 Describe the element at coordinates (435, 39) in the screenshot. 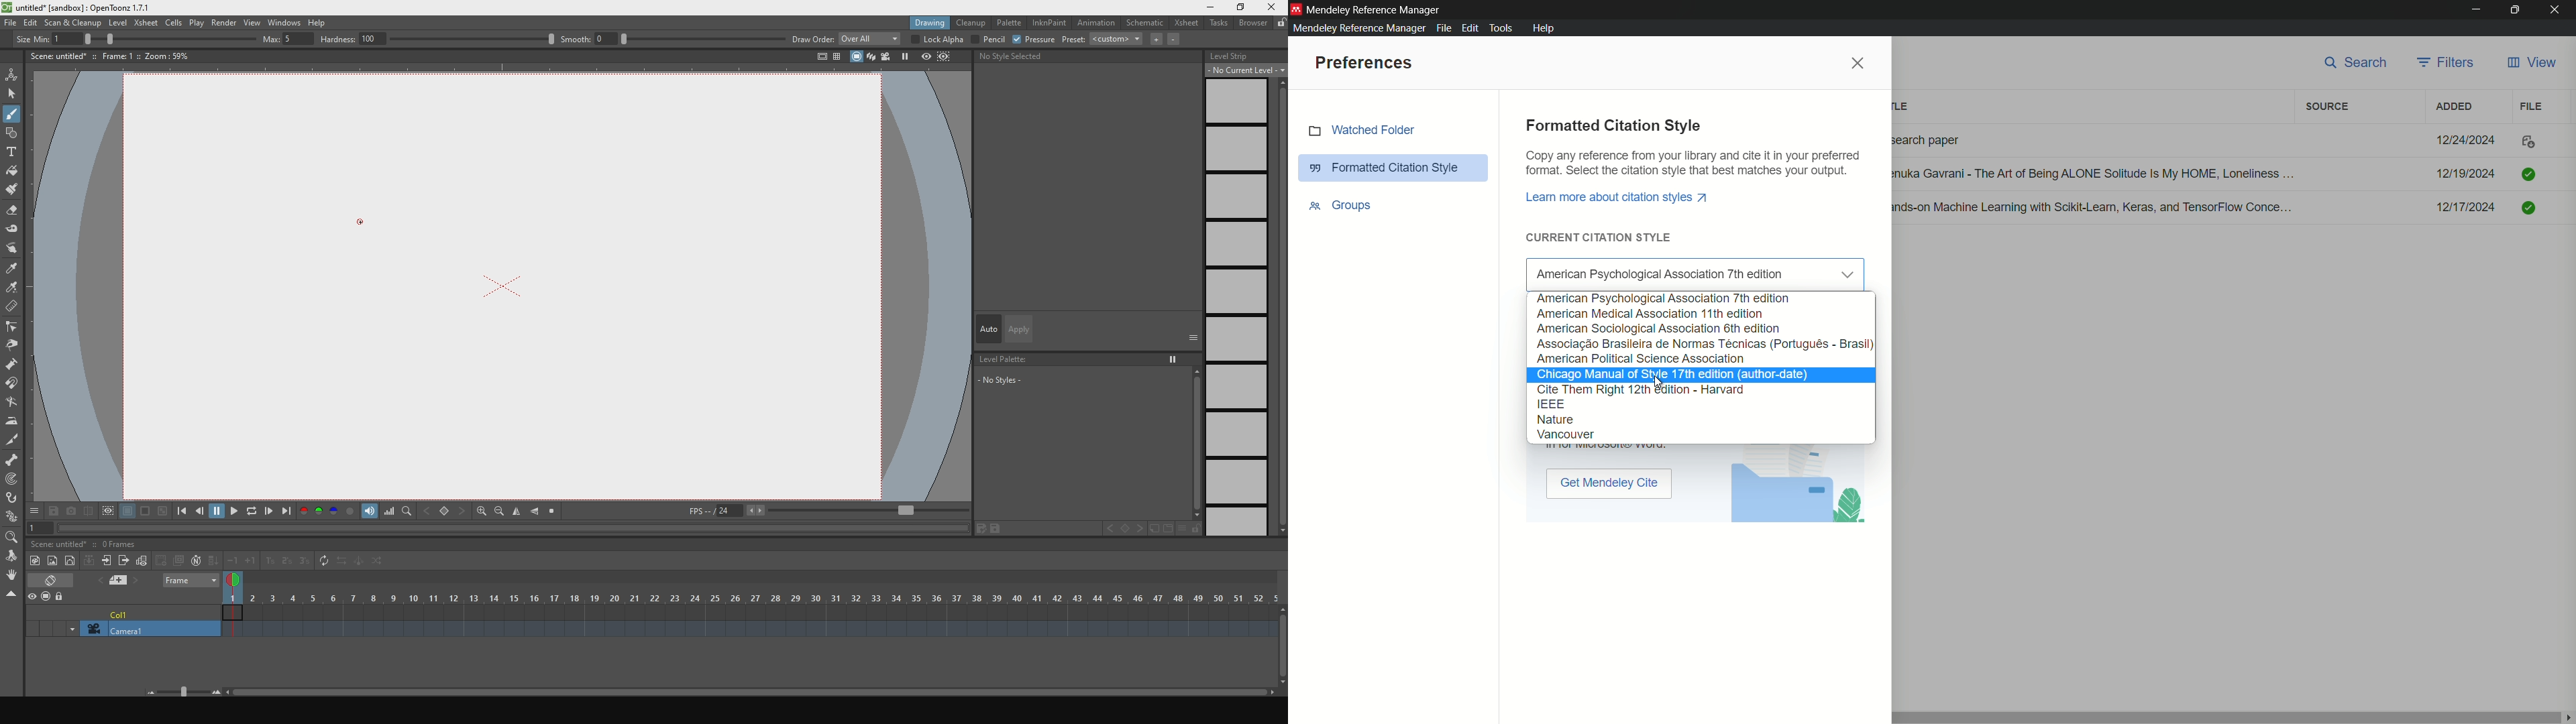

I see `hardness` at that location.